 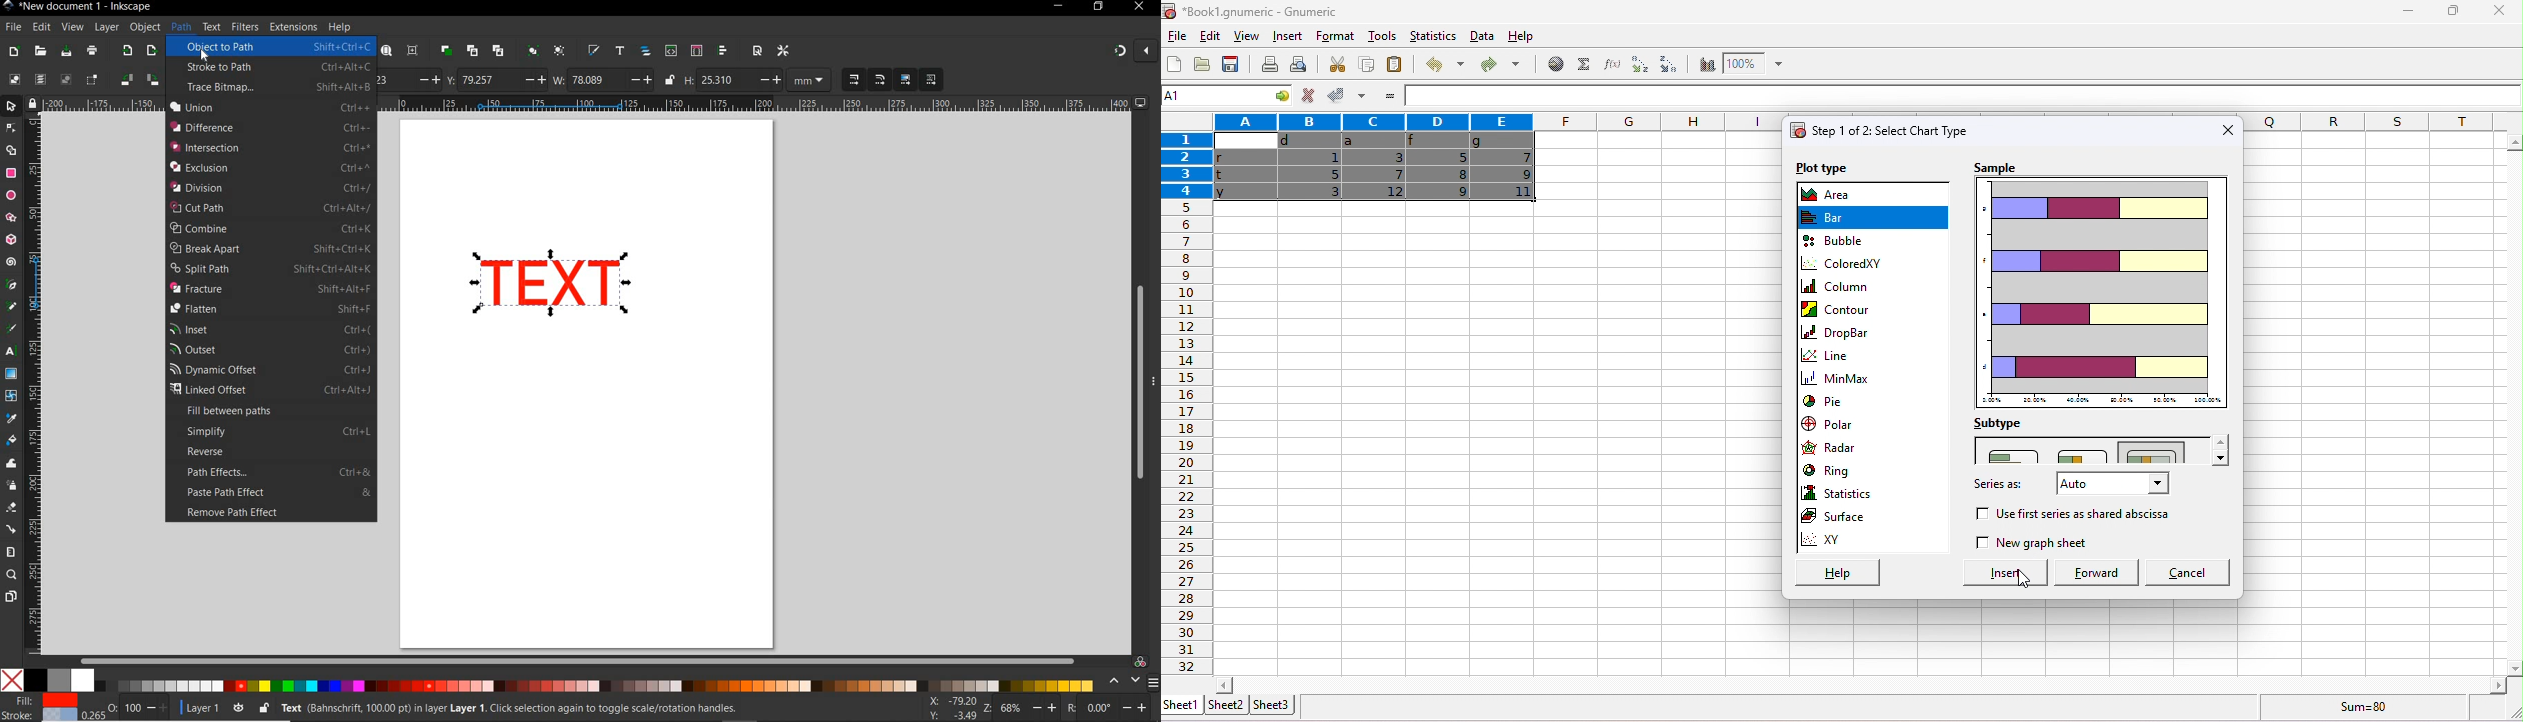 I want to click on OUTSET, so click(x=269, y=349).